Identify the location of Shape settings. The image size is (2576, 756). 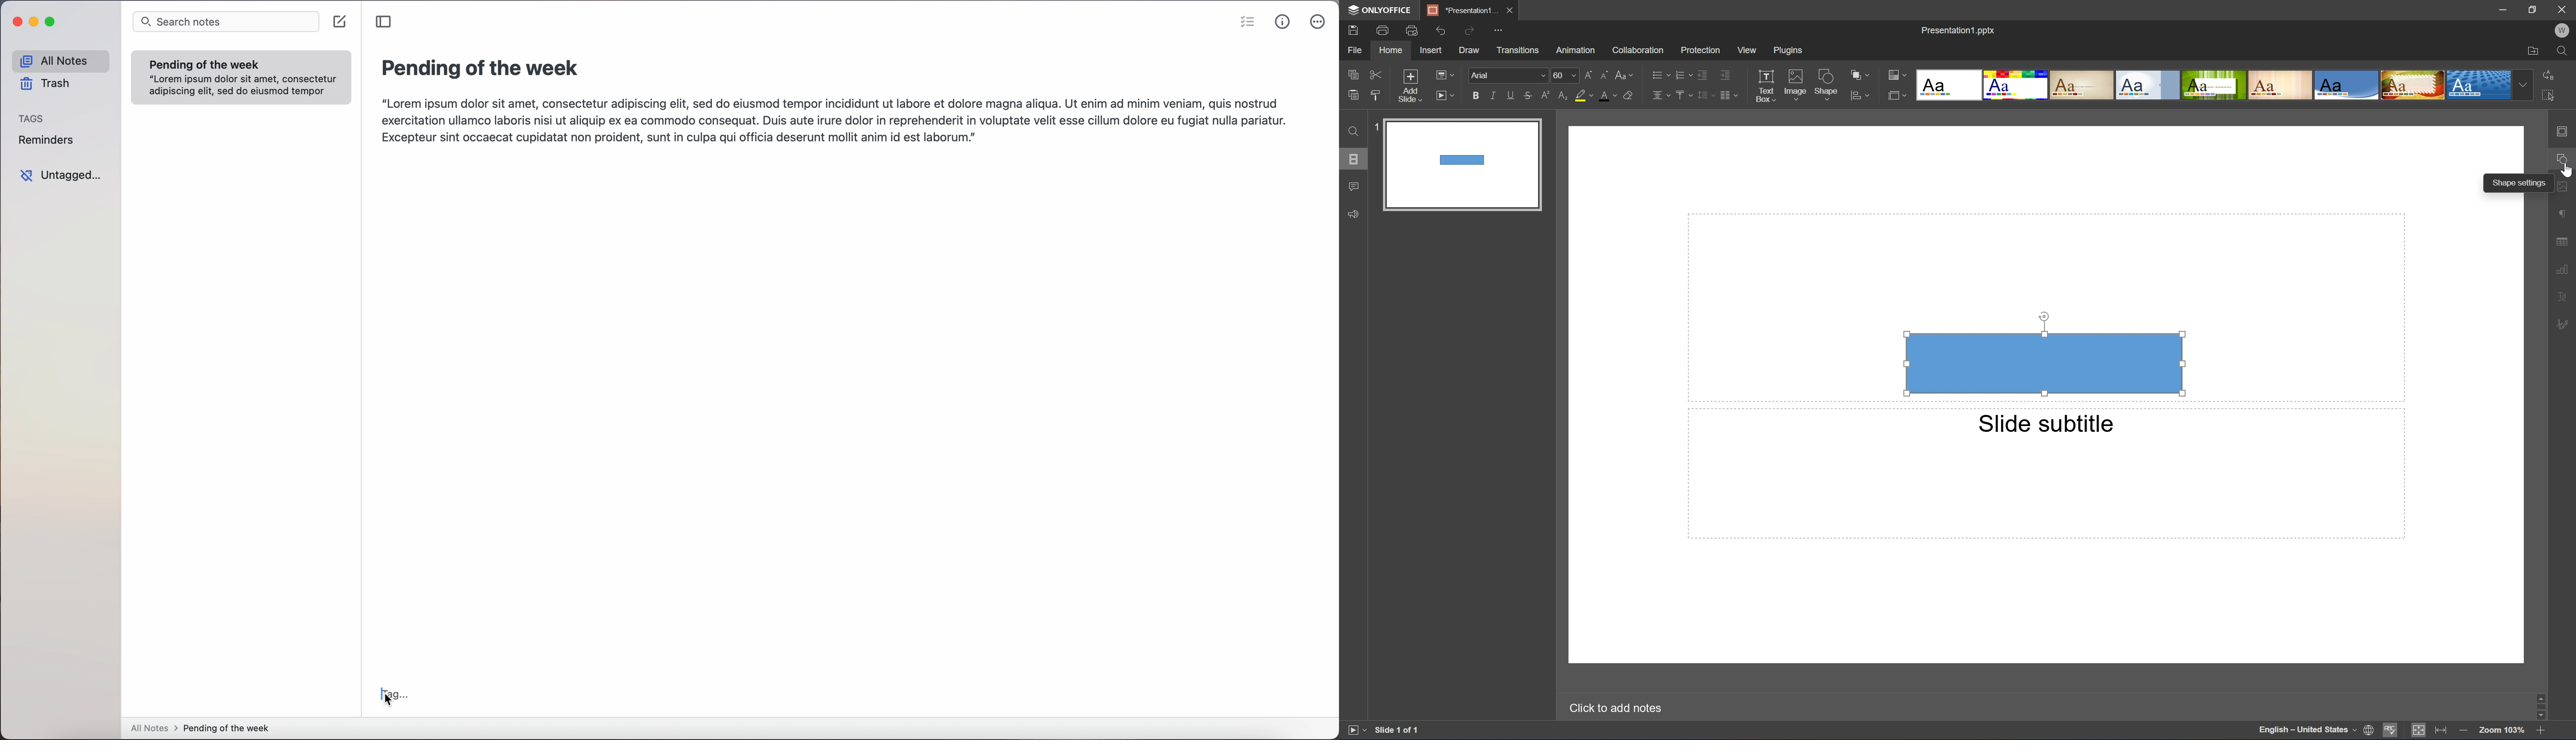
(2519, 184).